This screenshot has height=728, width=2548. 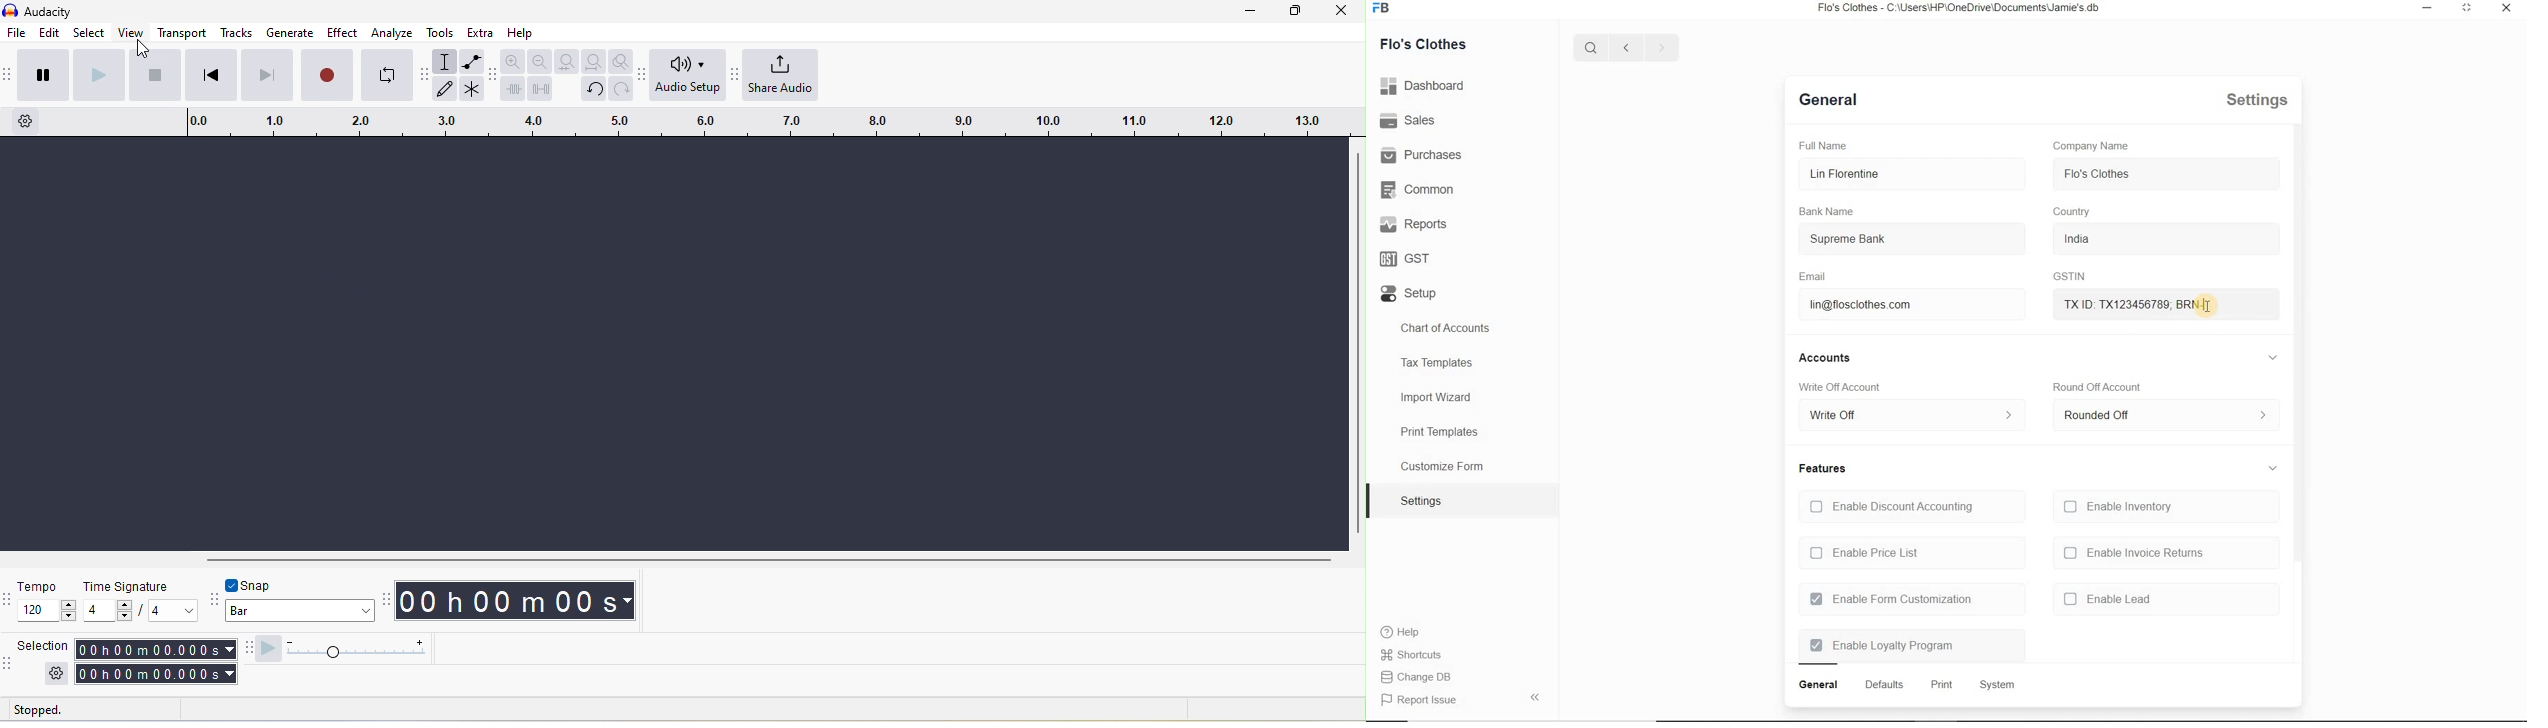 What do you see at coordinates (513, 60) in the screenshot?
I see `zoom in` at bounding box center [513, 60].